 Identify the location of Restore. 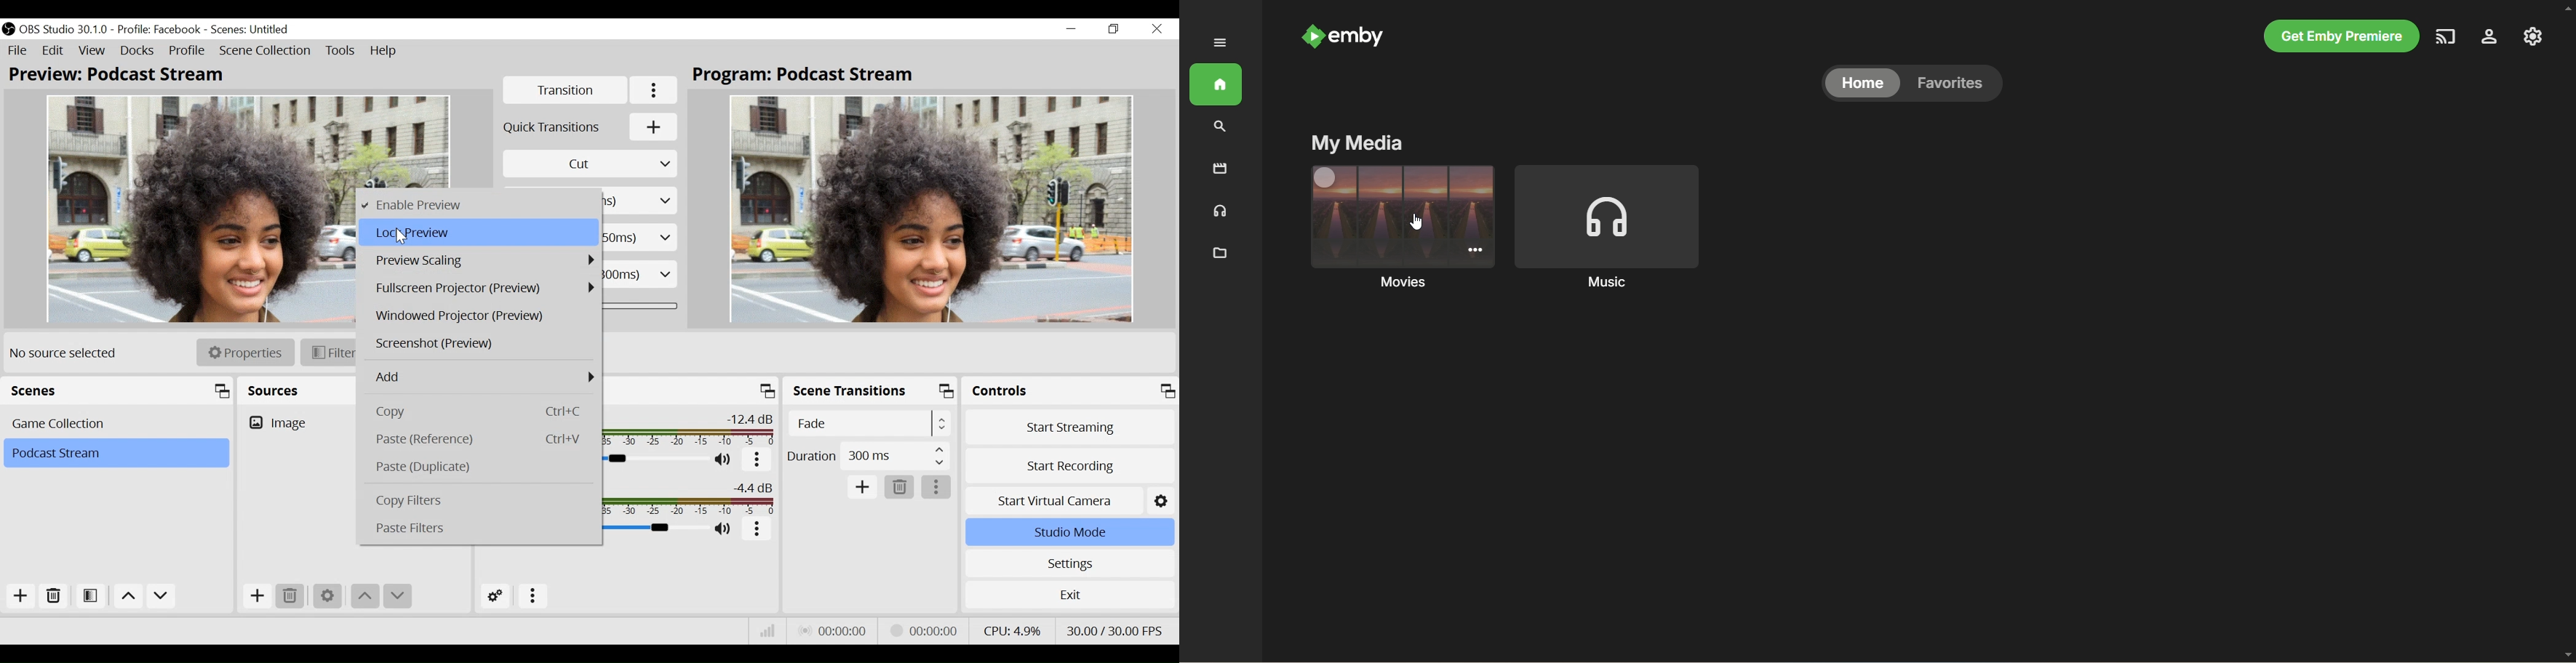
(1113, 29).